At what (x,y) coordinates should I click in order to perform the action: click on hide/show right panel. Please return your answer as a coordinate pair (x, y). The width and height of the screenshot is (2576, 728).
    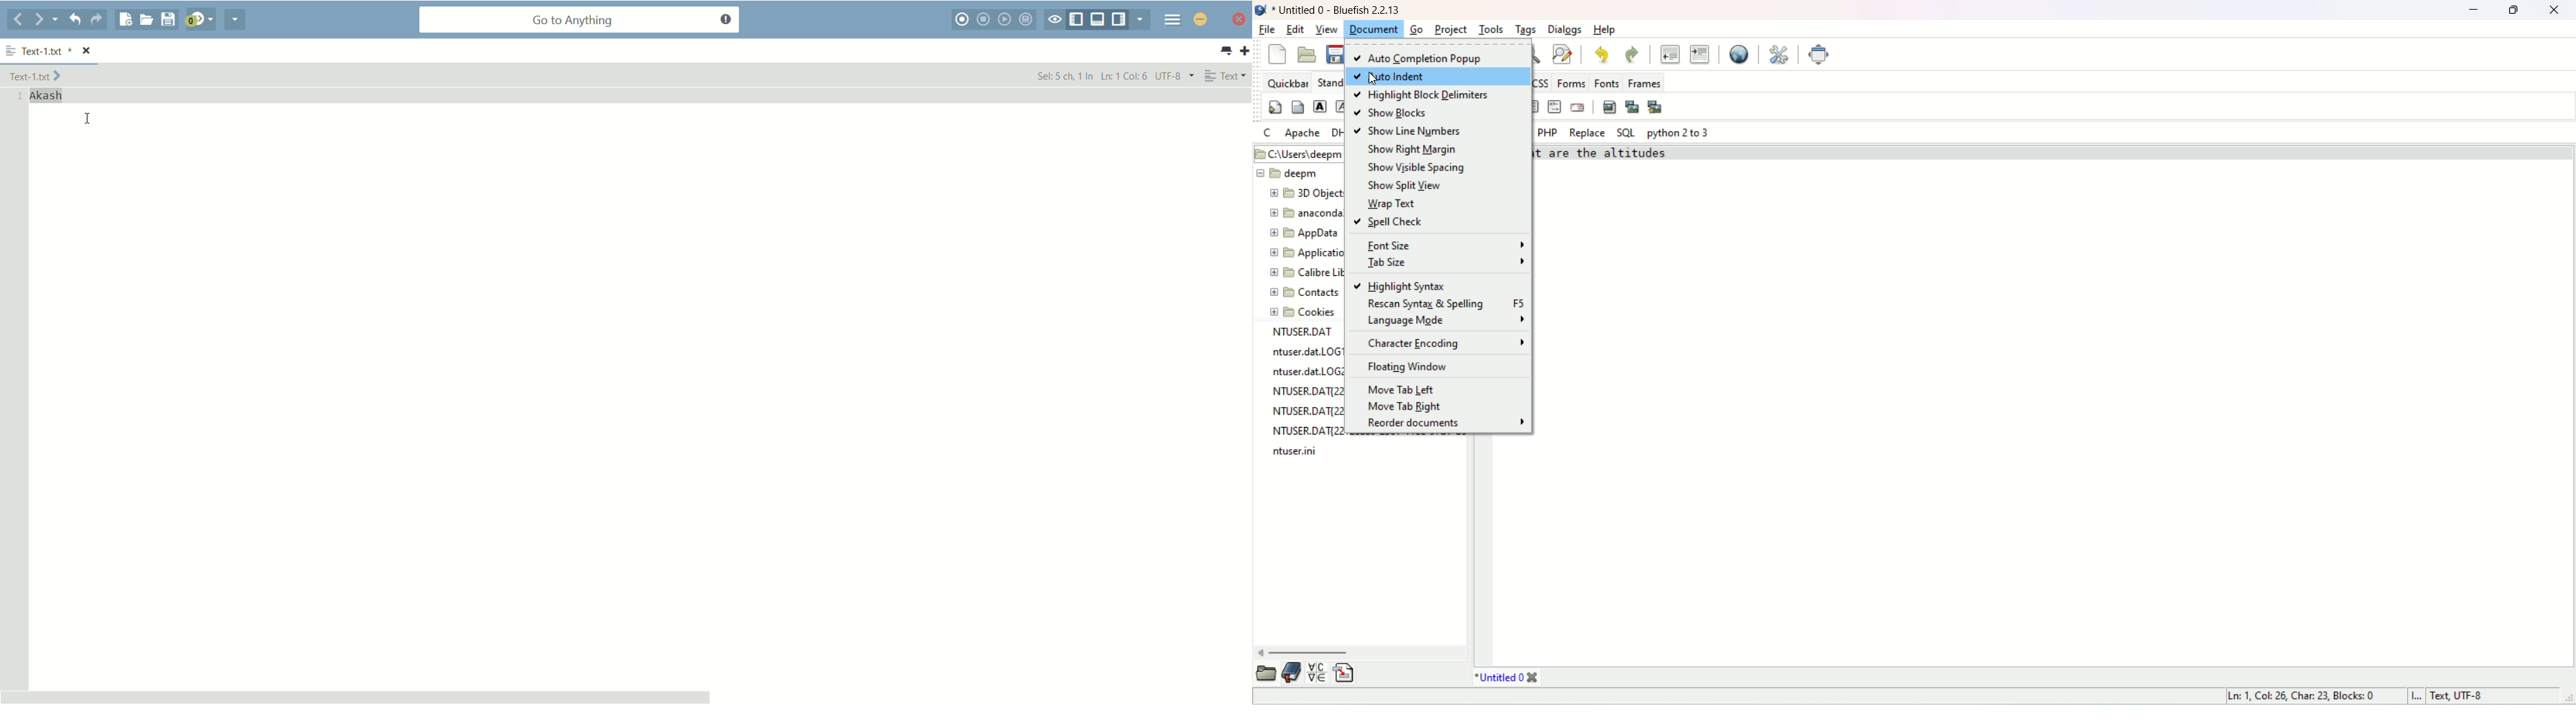
    Looking at the image, I should click on (1121, 20).